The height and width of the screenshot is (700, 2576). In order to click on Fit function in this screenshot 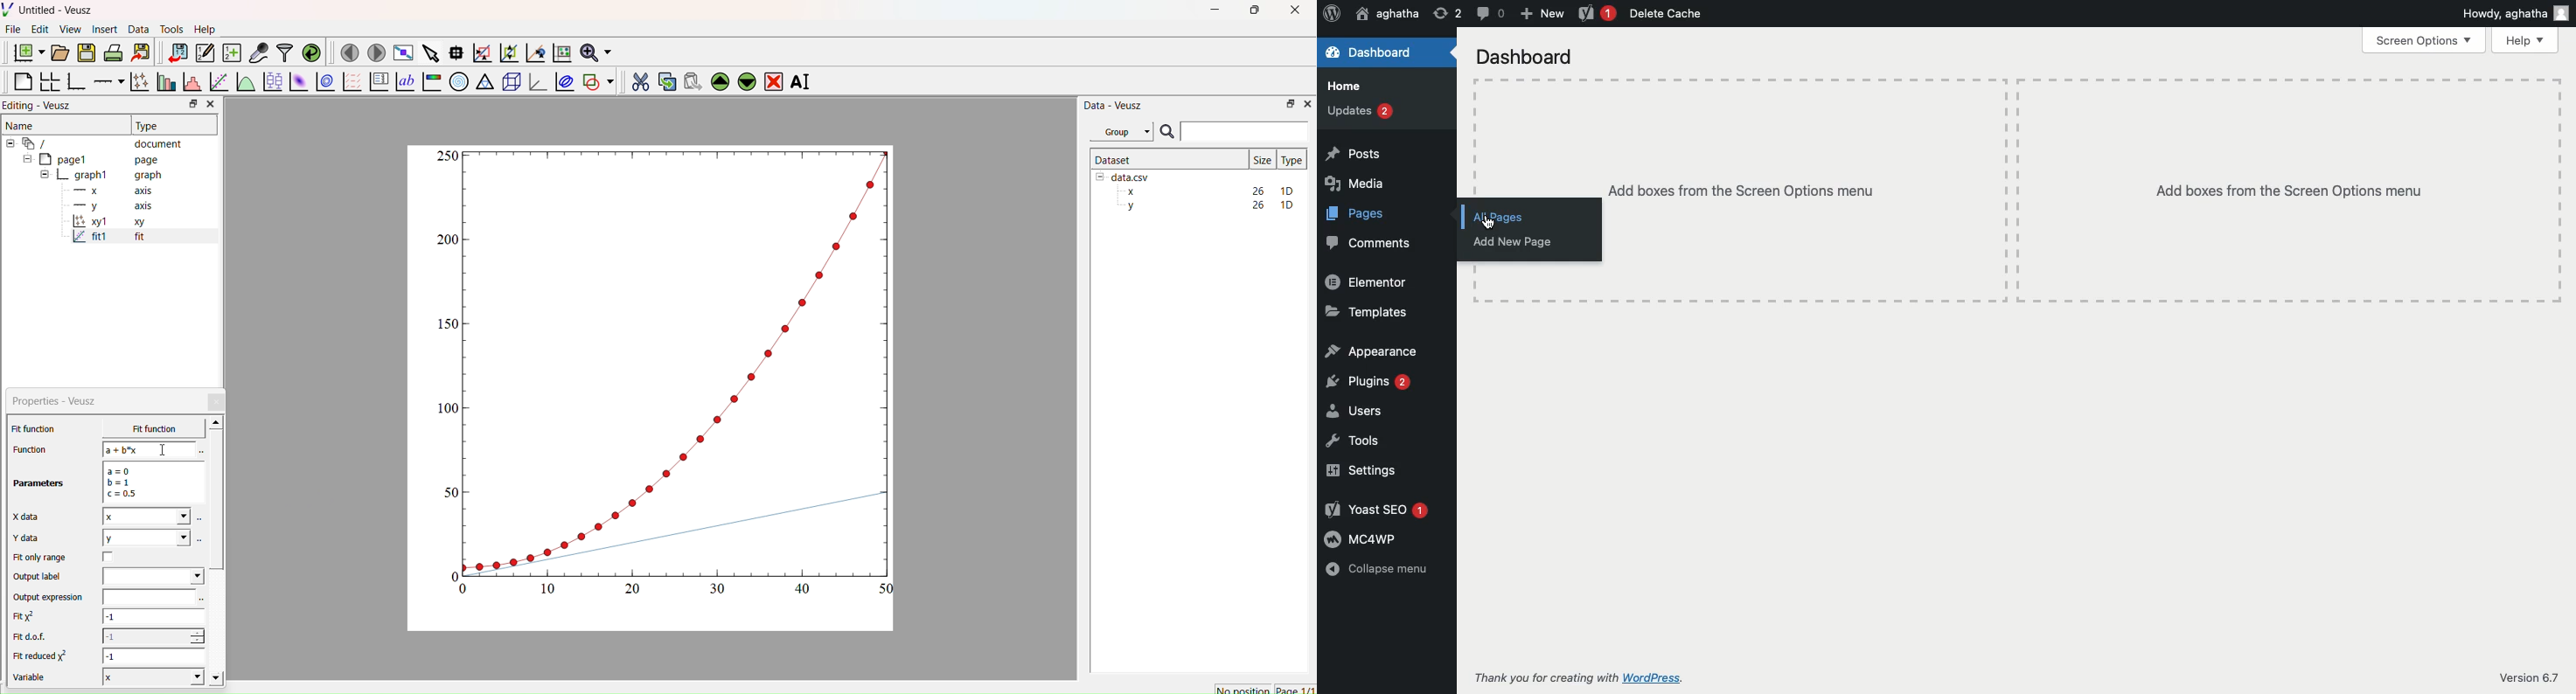, I will do `click(35, 429)`.